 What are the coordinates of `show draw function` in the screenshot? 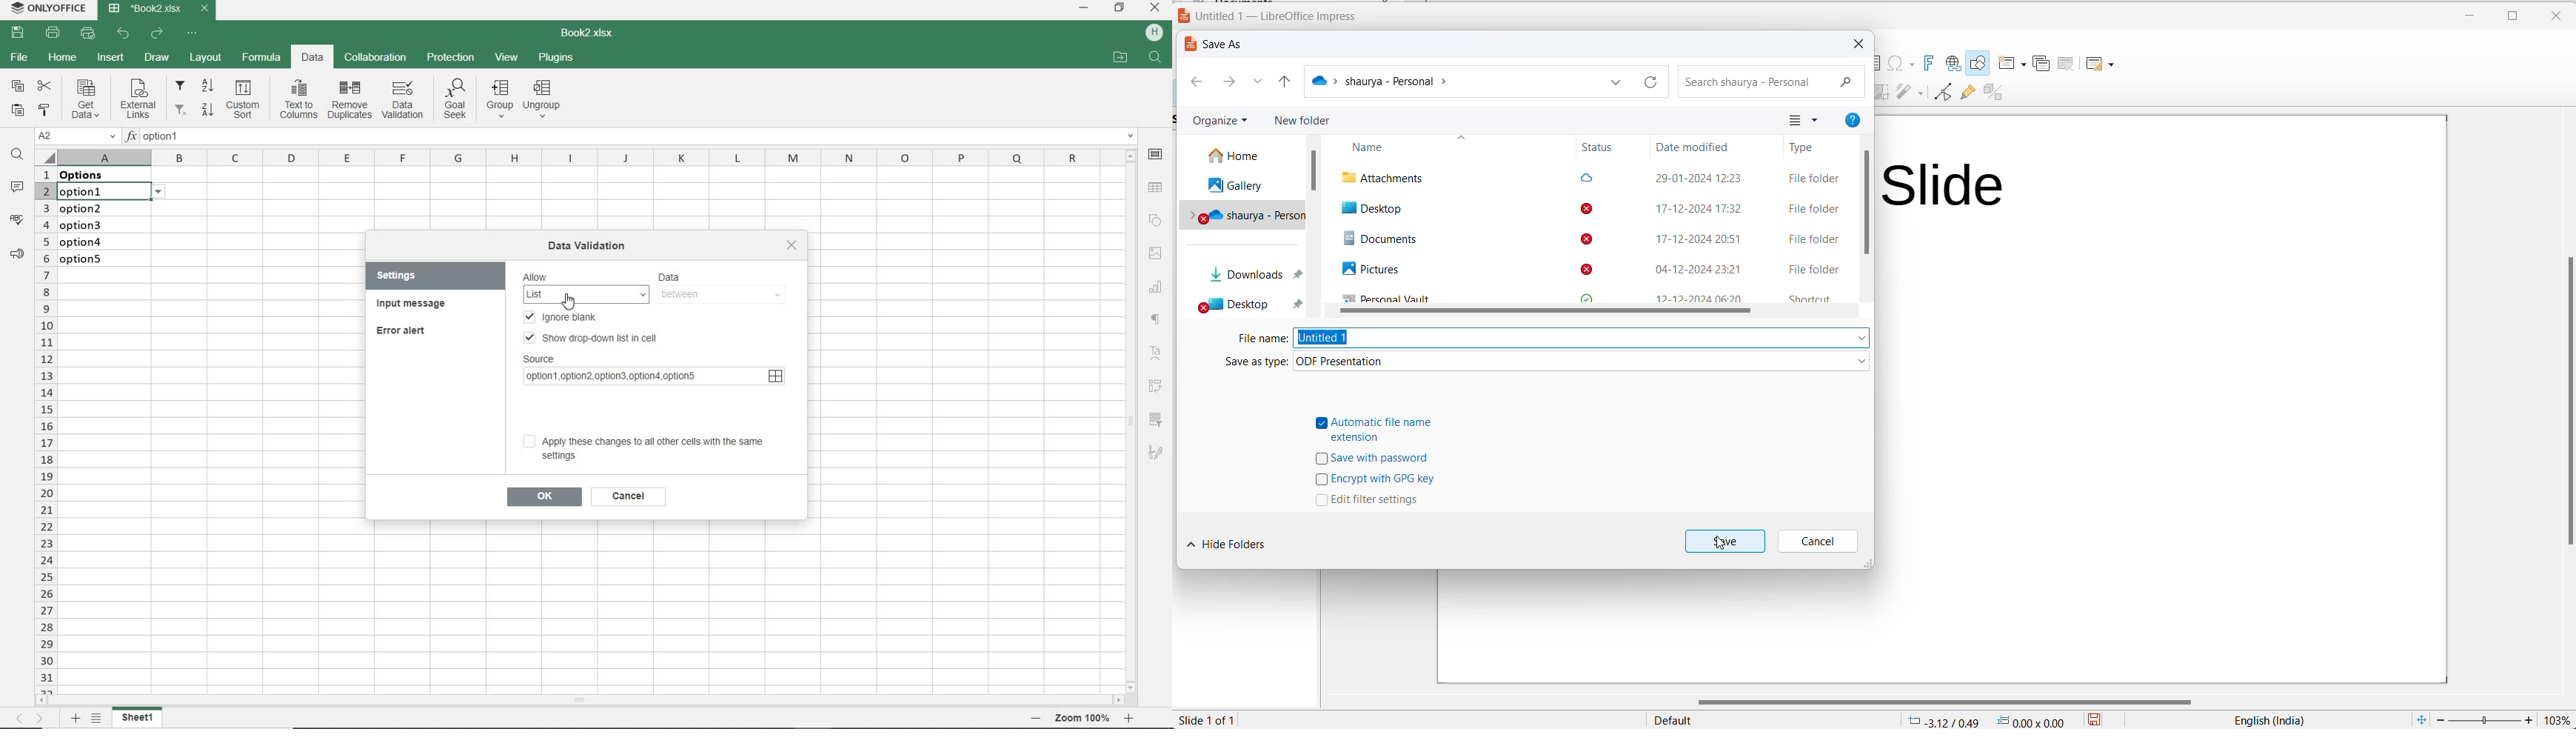 It's located at (1978, 64).